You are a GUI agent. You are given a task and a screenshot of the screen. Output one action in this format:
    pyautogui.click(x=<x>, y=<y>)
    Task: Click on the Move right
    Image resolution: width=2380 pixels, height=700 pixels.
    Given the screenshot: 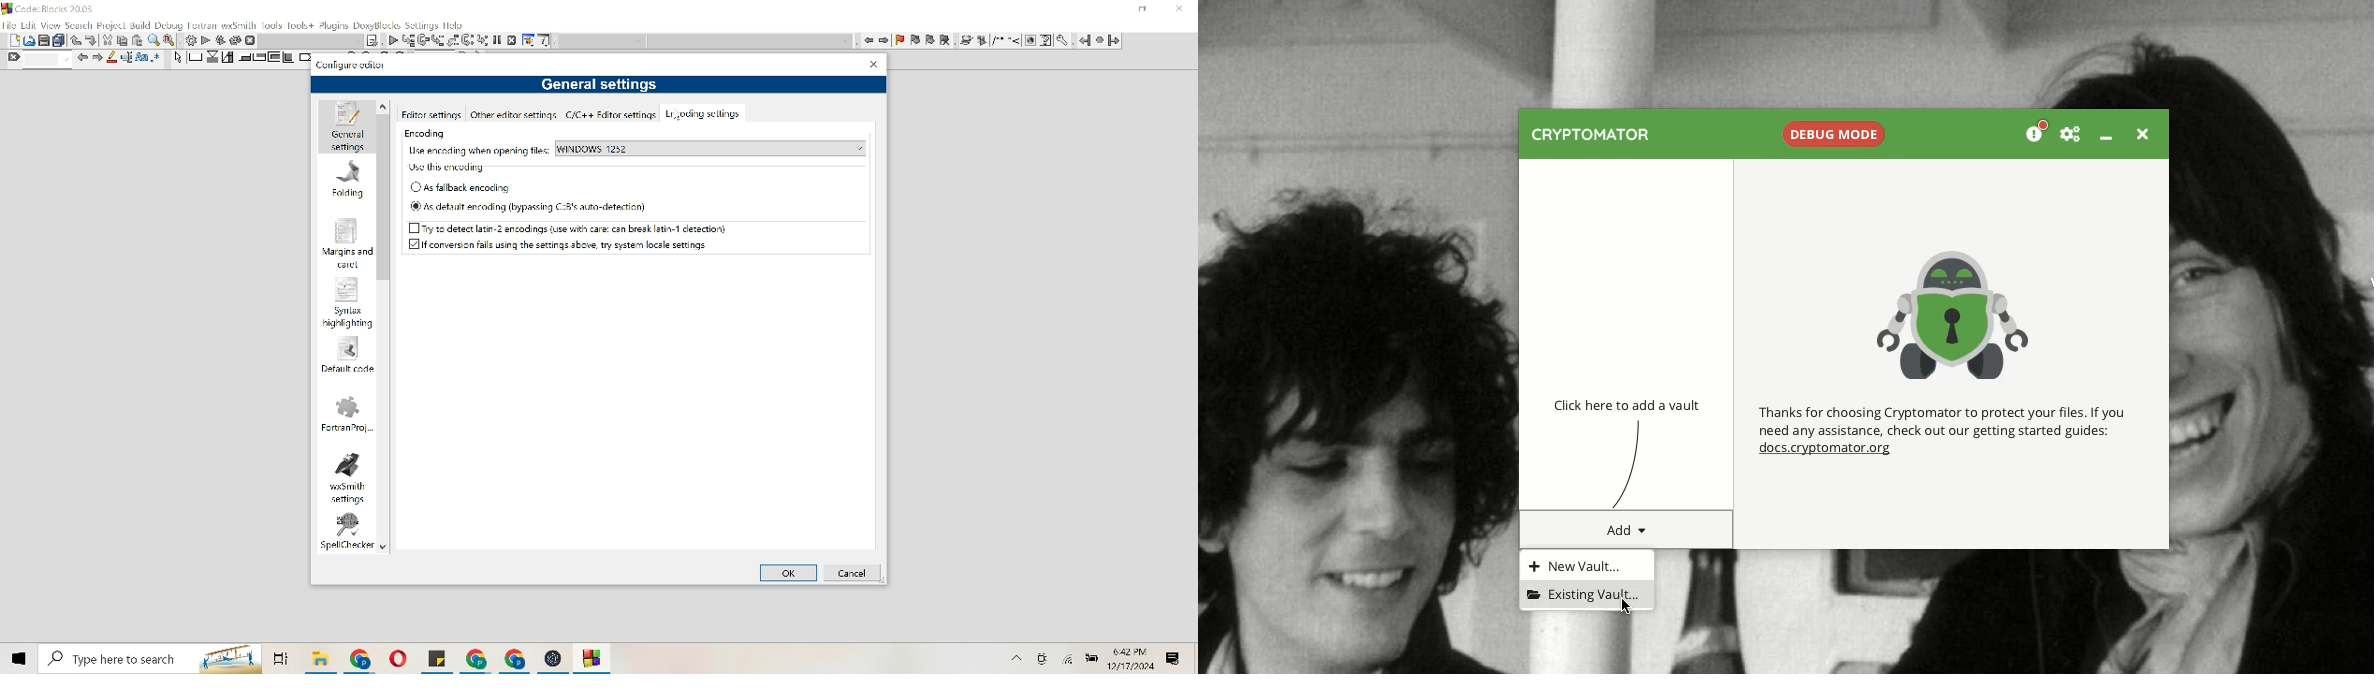 What is the action you would take?
    pyautogui.click(x=98, y=57)
    